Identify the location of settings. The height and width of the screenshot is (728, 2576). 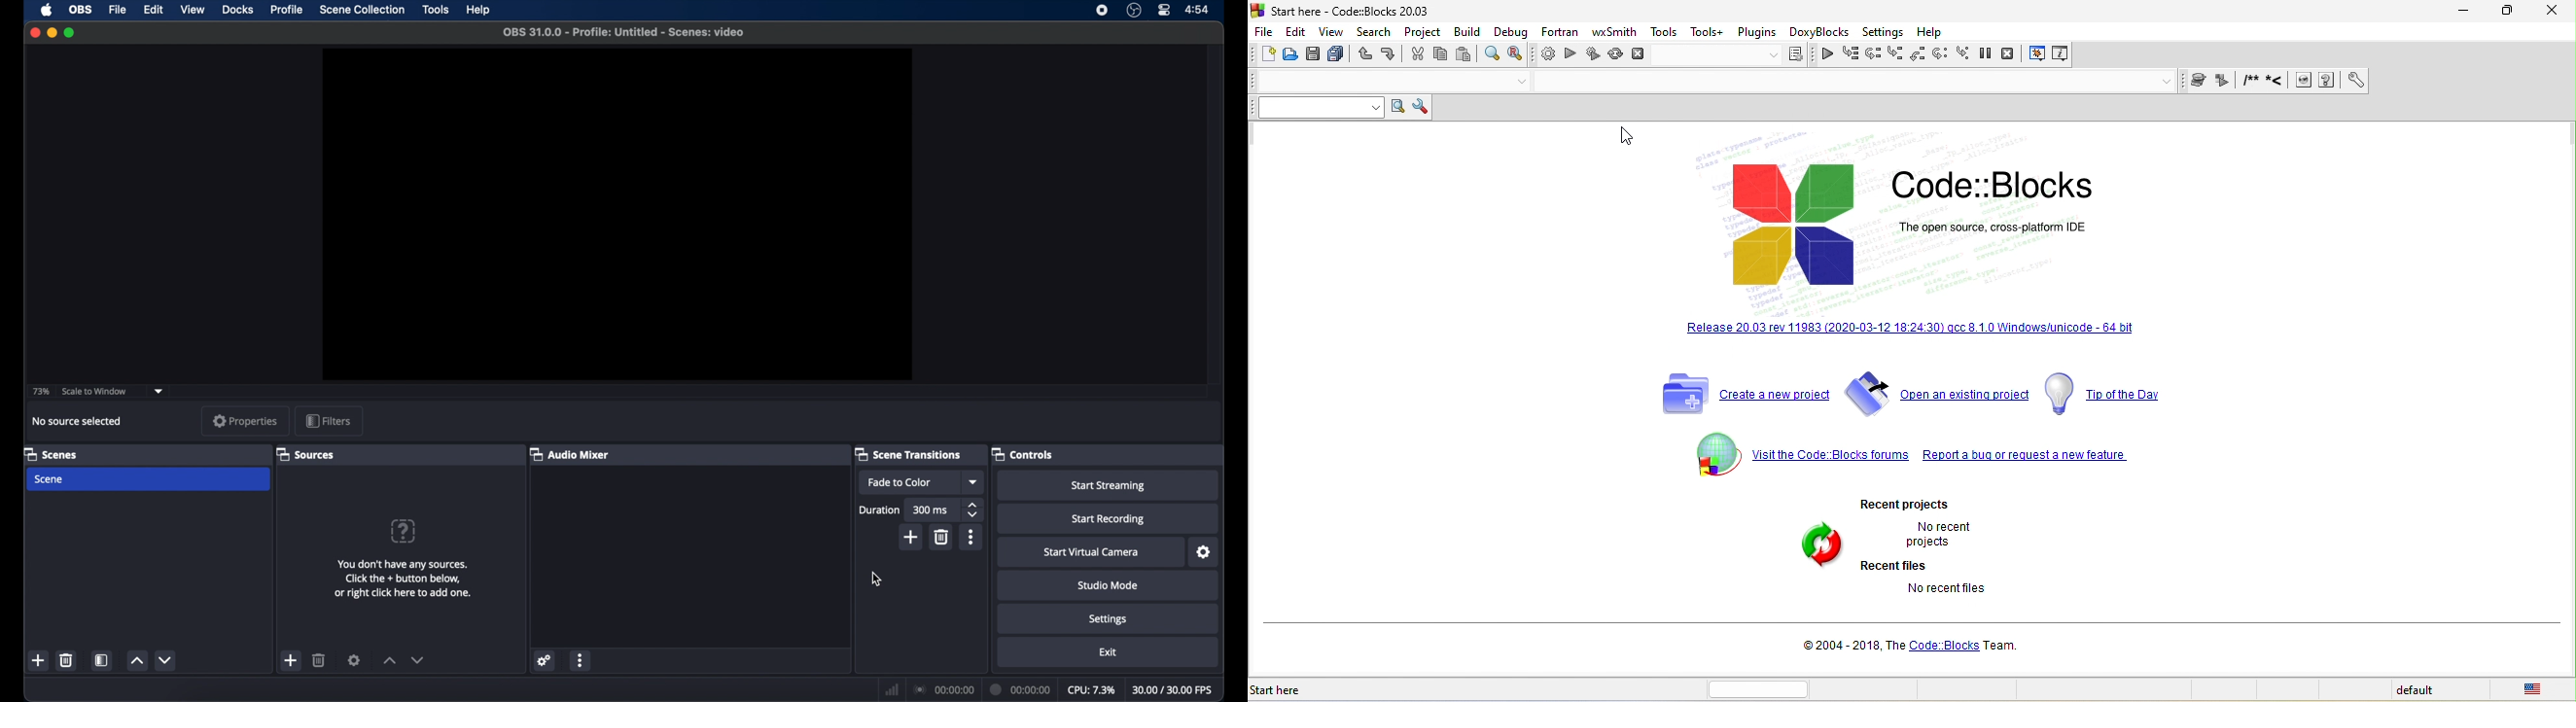
(354, 660).